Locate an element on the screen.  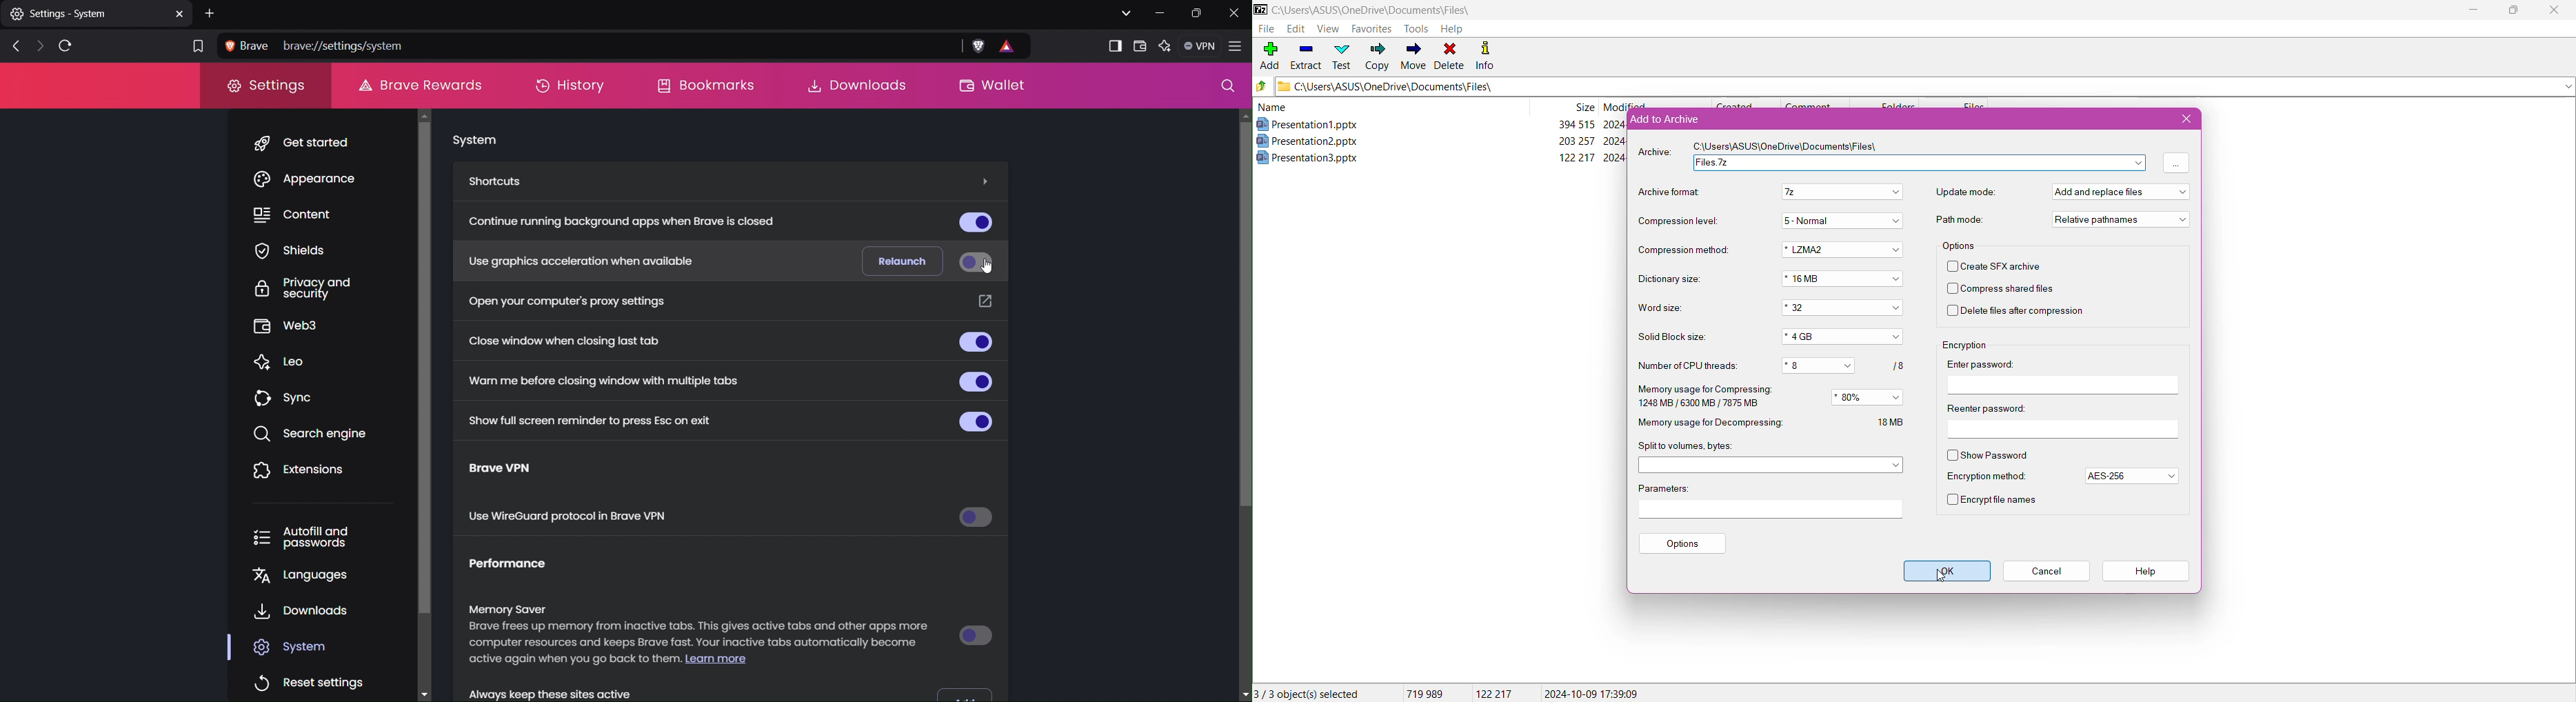
Add and replace files is located at coordinates (2124, 191).